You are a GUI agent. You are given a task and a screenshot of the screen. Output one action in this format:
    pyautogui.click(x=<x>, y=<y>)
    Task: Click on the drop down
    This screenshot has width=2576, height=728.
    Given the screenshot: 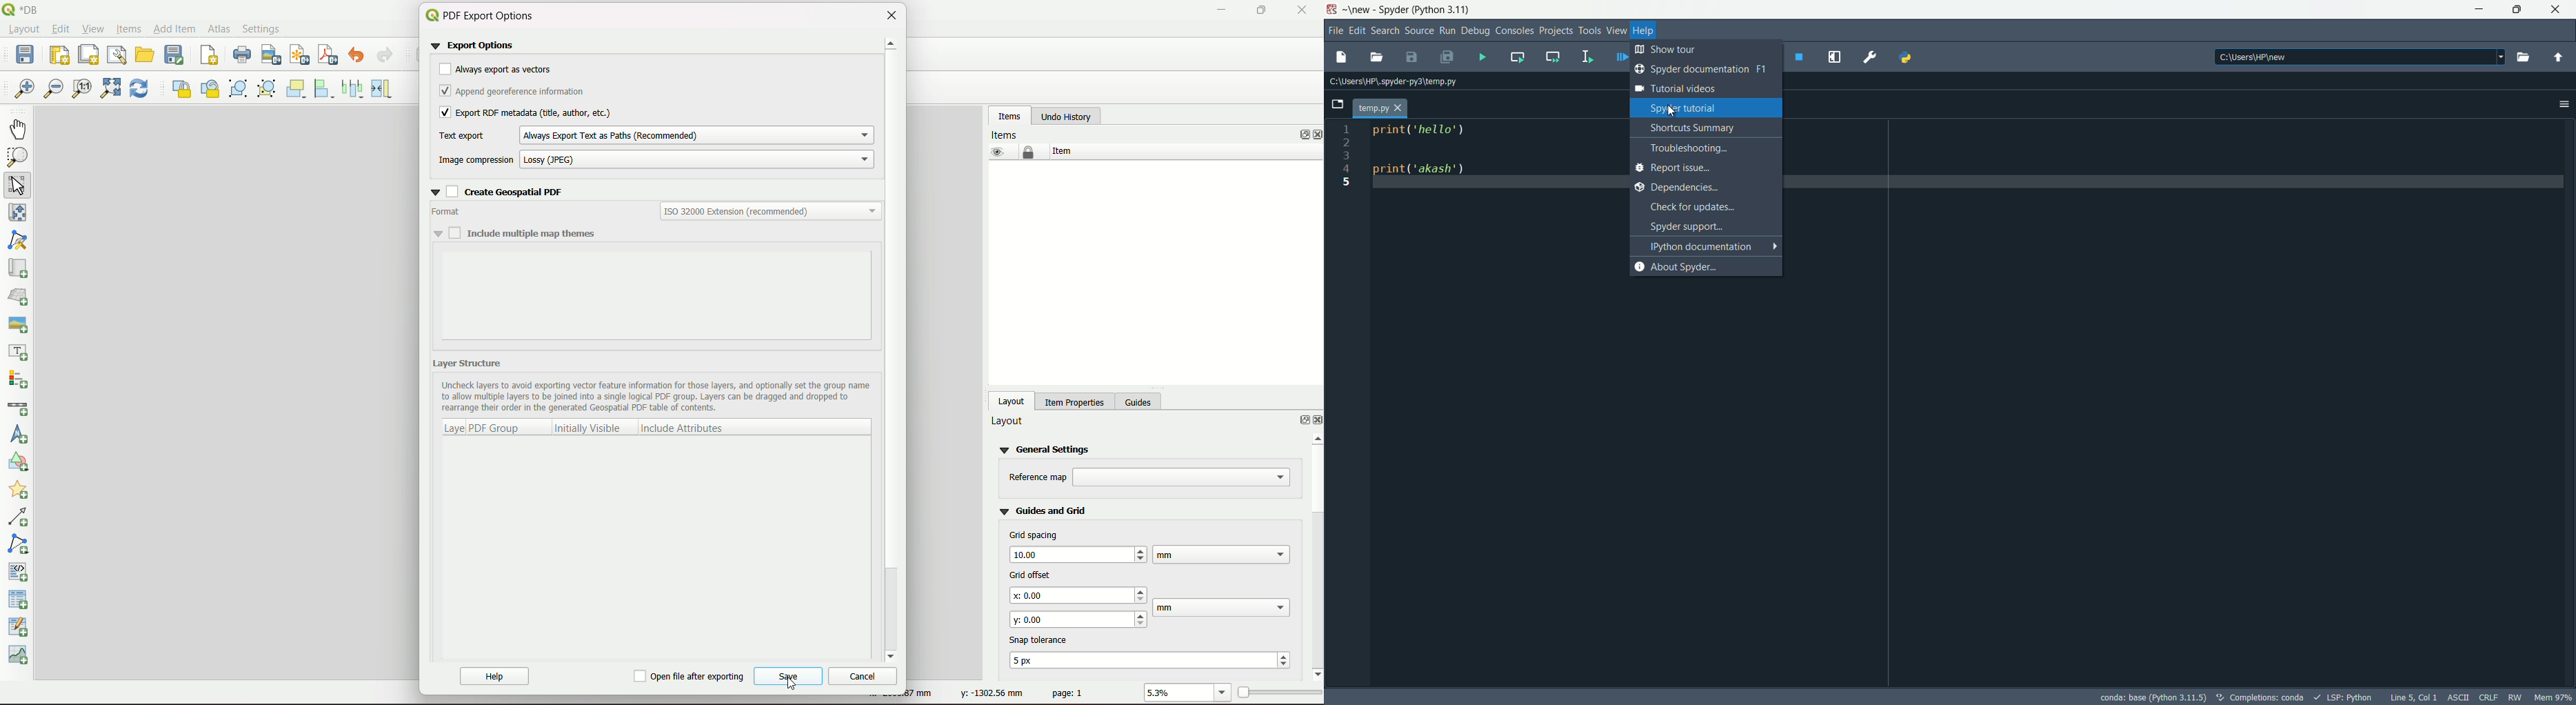 What is the action you would take?
    pyautogui.click(x=2500, y=57)
    